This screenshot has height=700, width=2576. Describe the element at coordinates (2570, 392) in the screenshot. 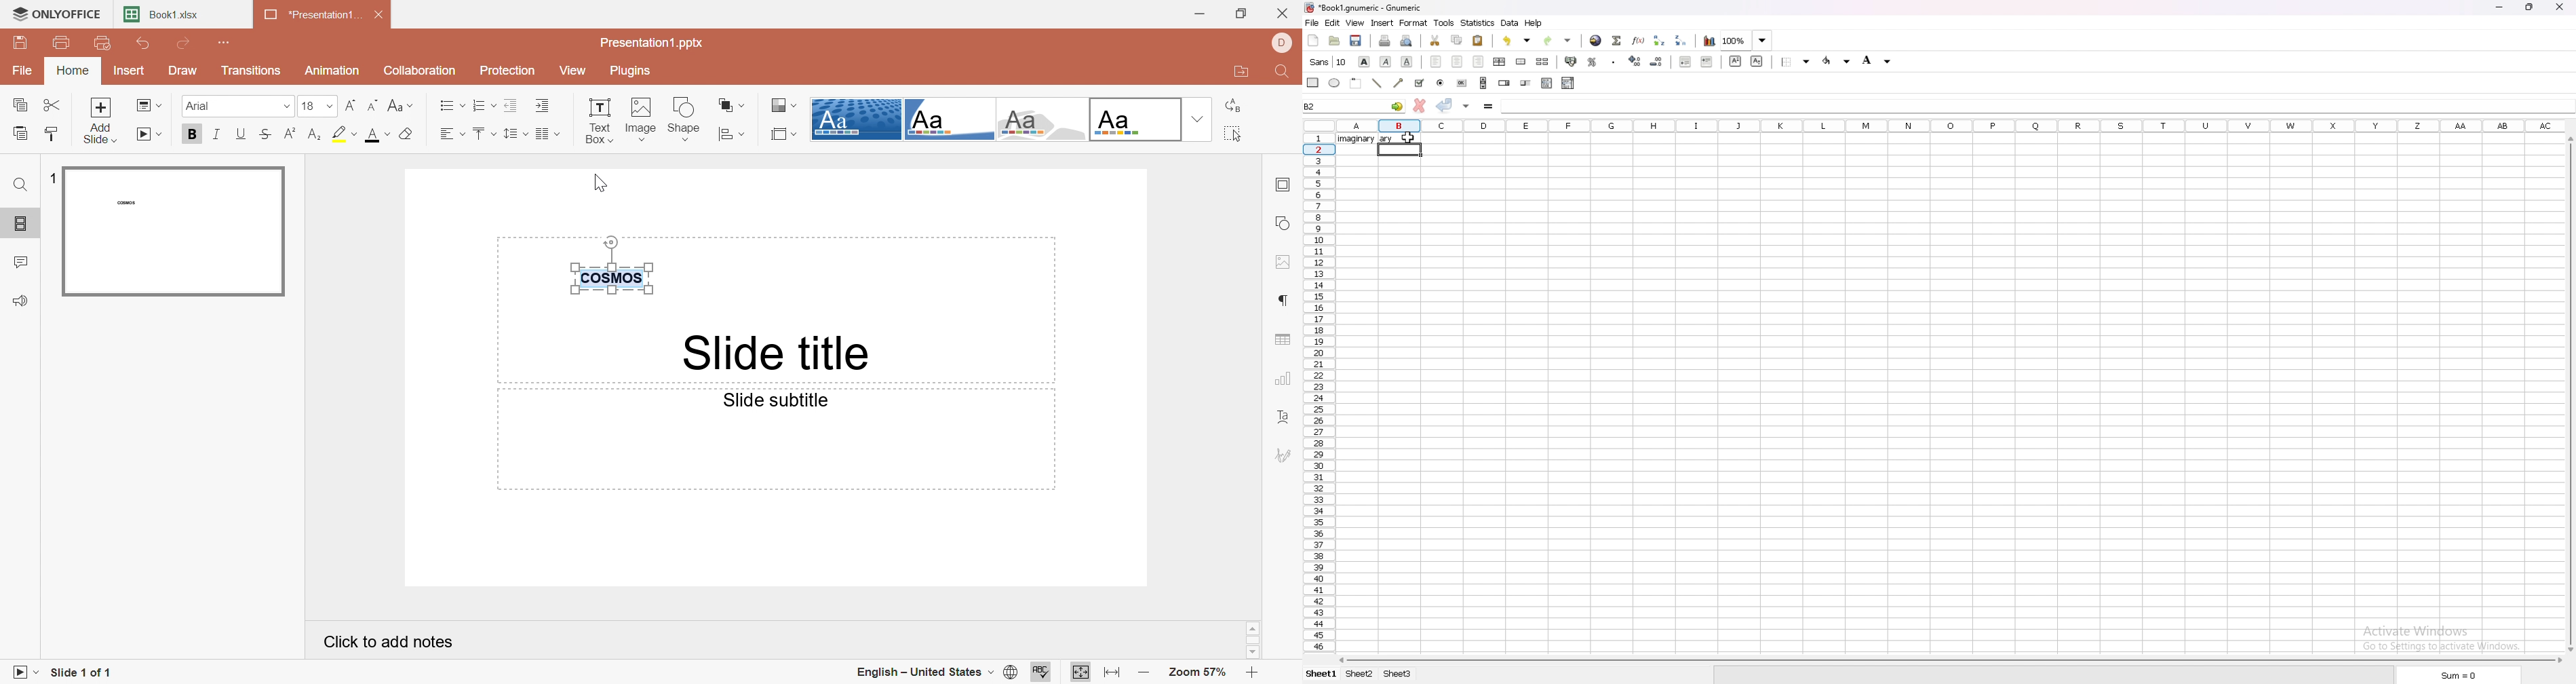

I see `scroll bar` at that location.